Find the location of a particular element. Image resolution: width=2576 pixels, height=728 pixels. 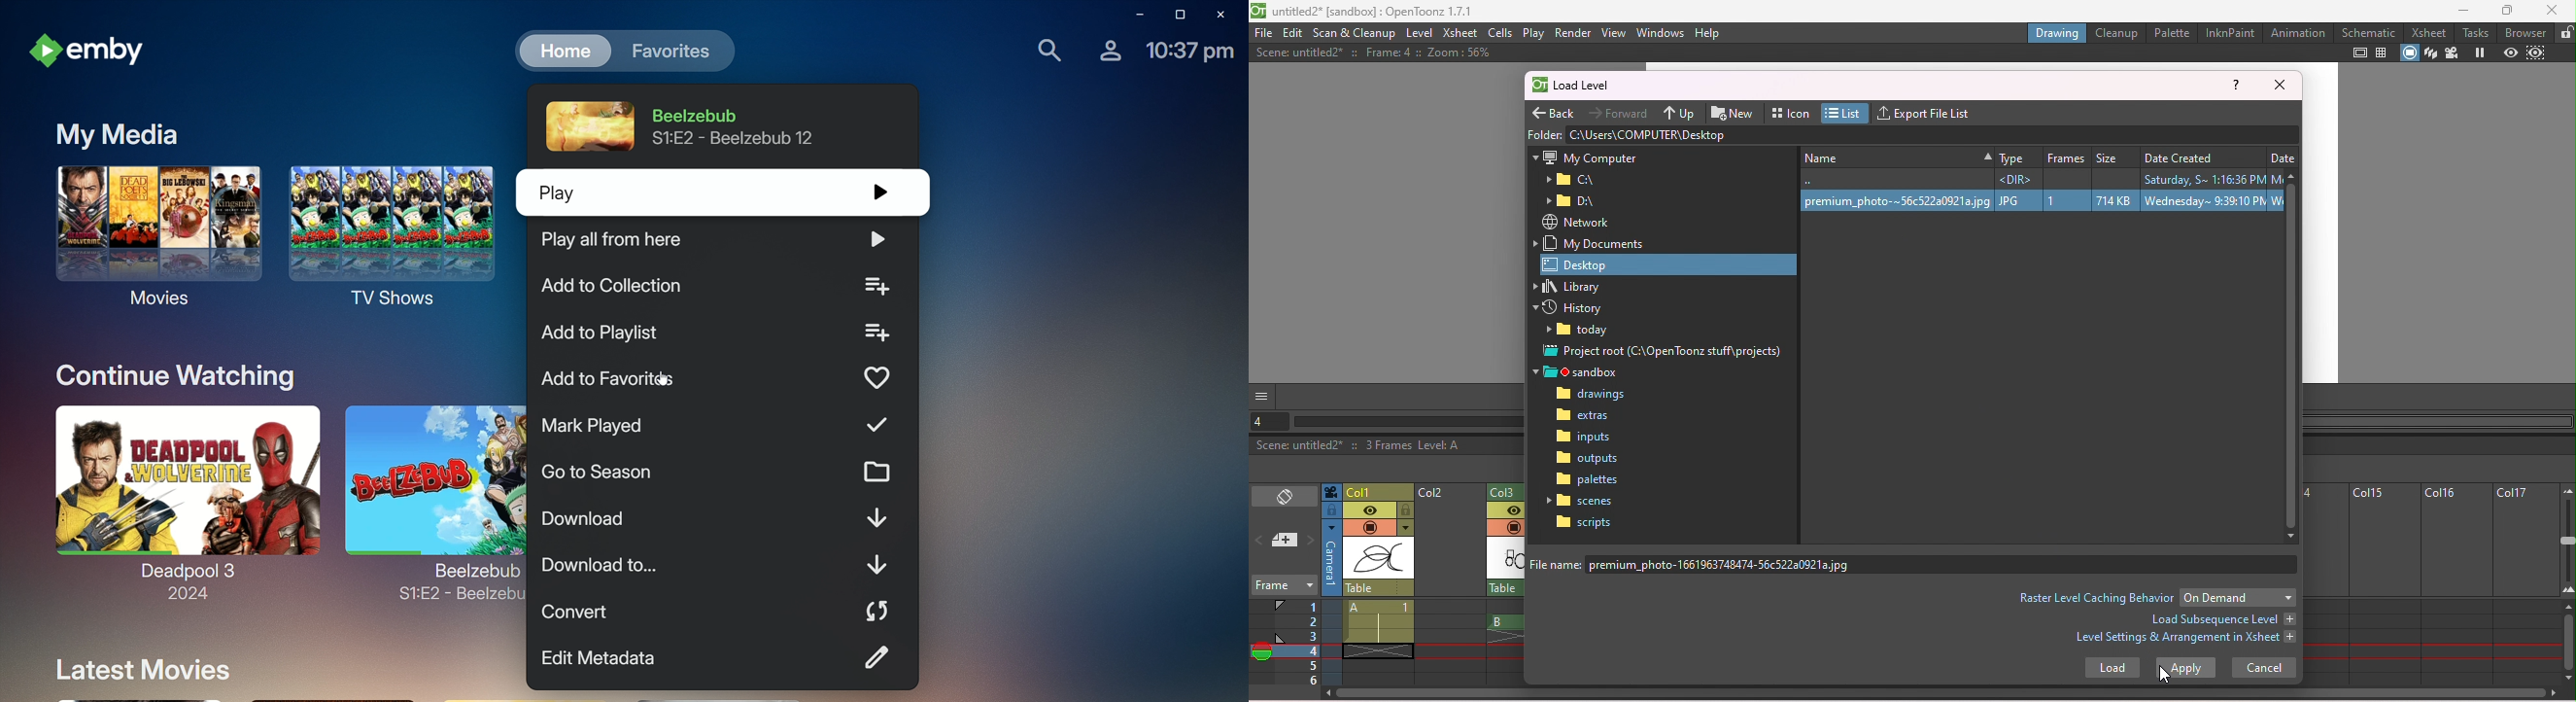

Render is located at coordinates (1572, 33).